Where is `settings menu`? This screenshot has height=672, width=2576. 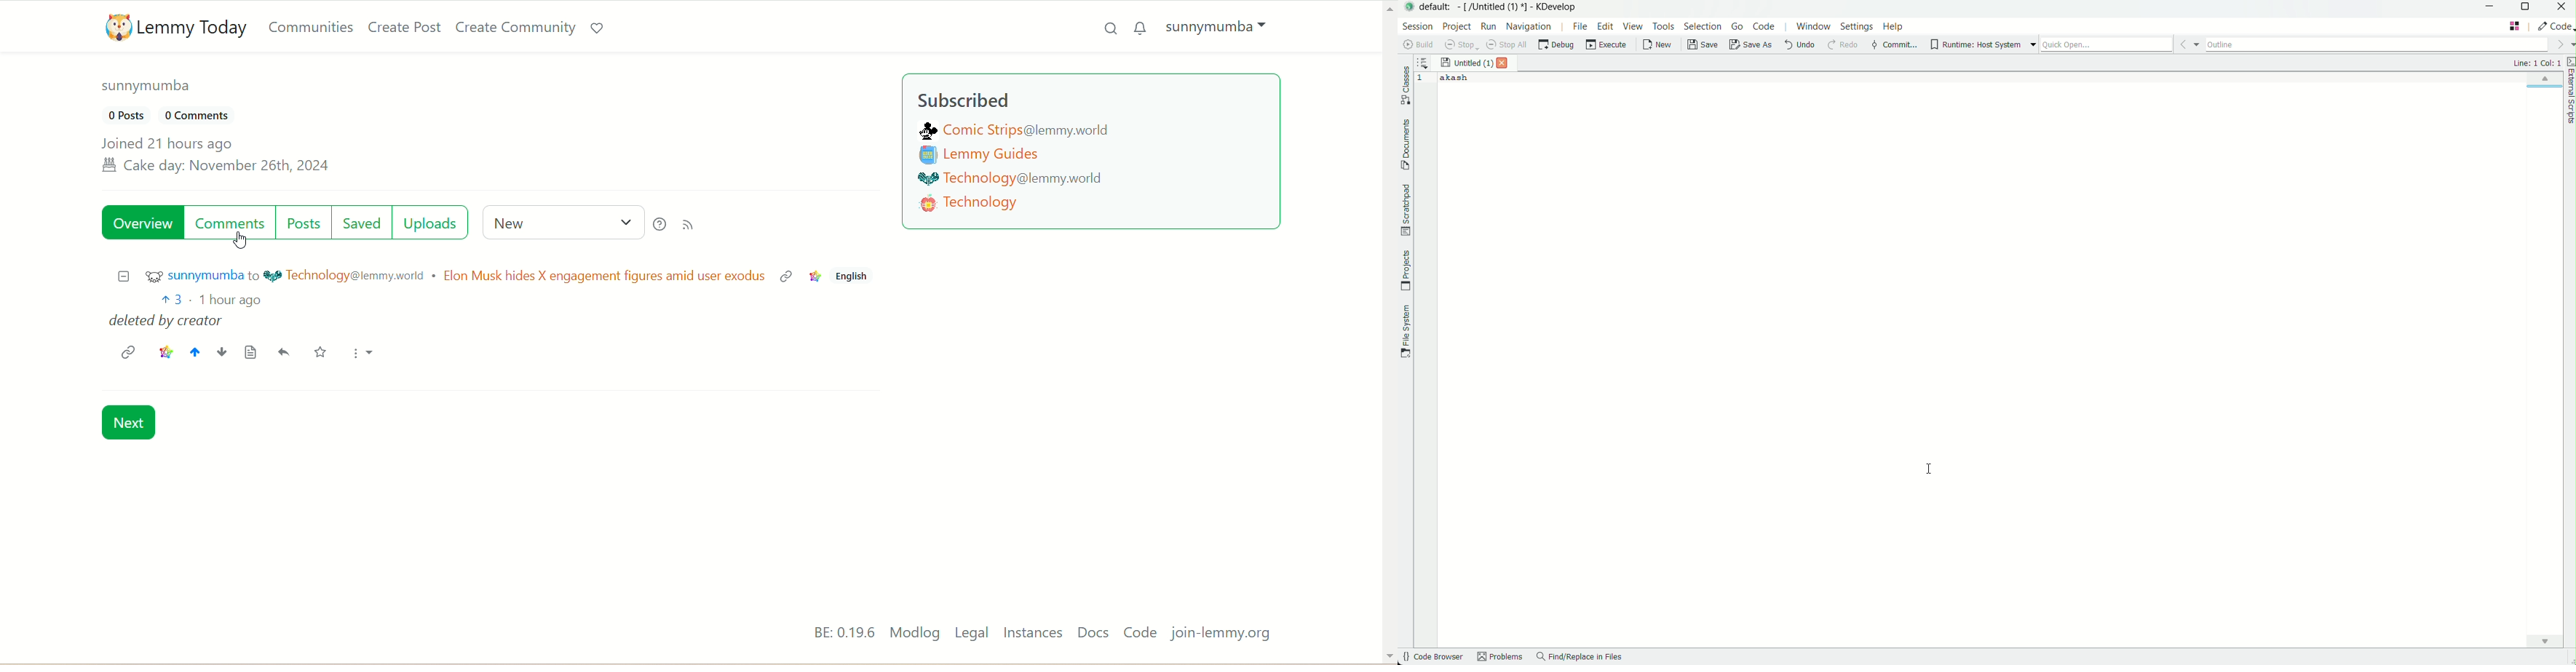
settings menu is located at coordinates (1856, 28).